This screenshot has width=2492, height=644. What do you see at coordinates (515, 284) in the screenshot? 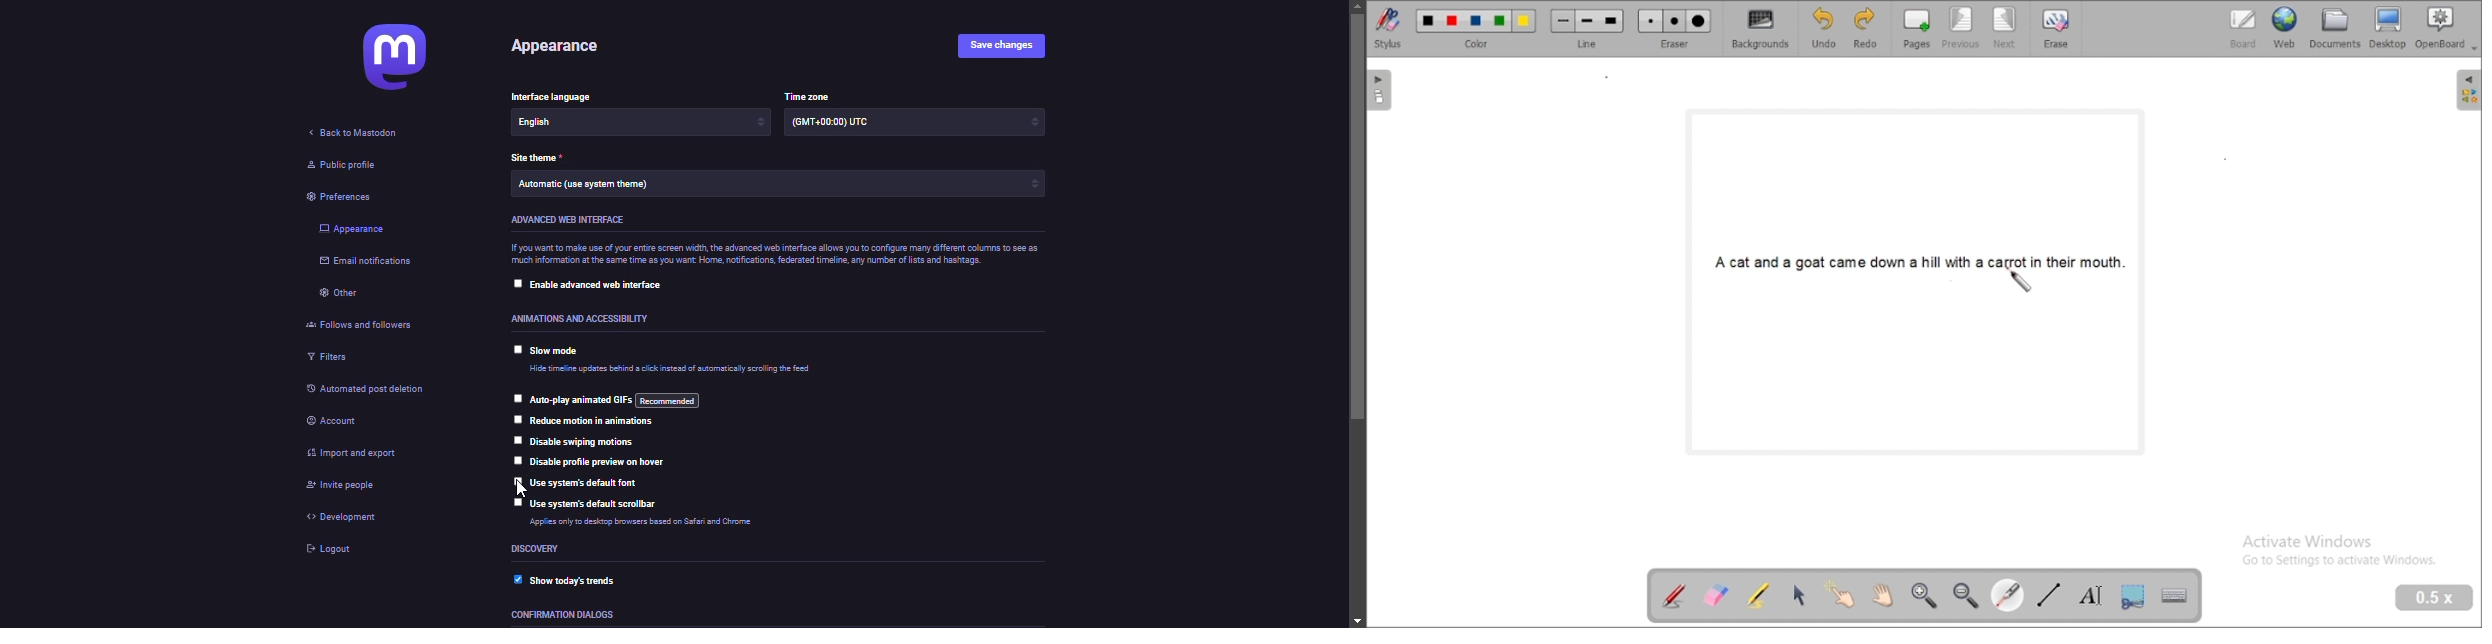
I see `click to select` at bounding box center [515, 284].